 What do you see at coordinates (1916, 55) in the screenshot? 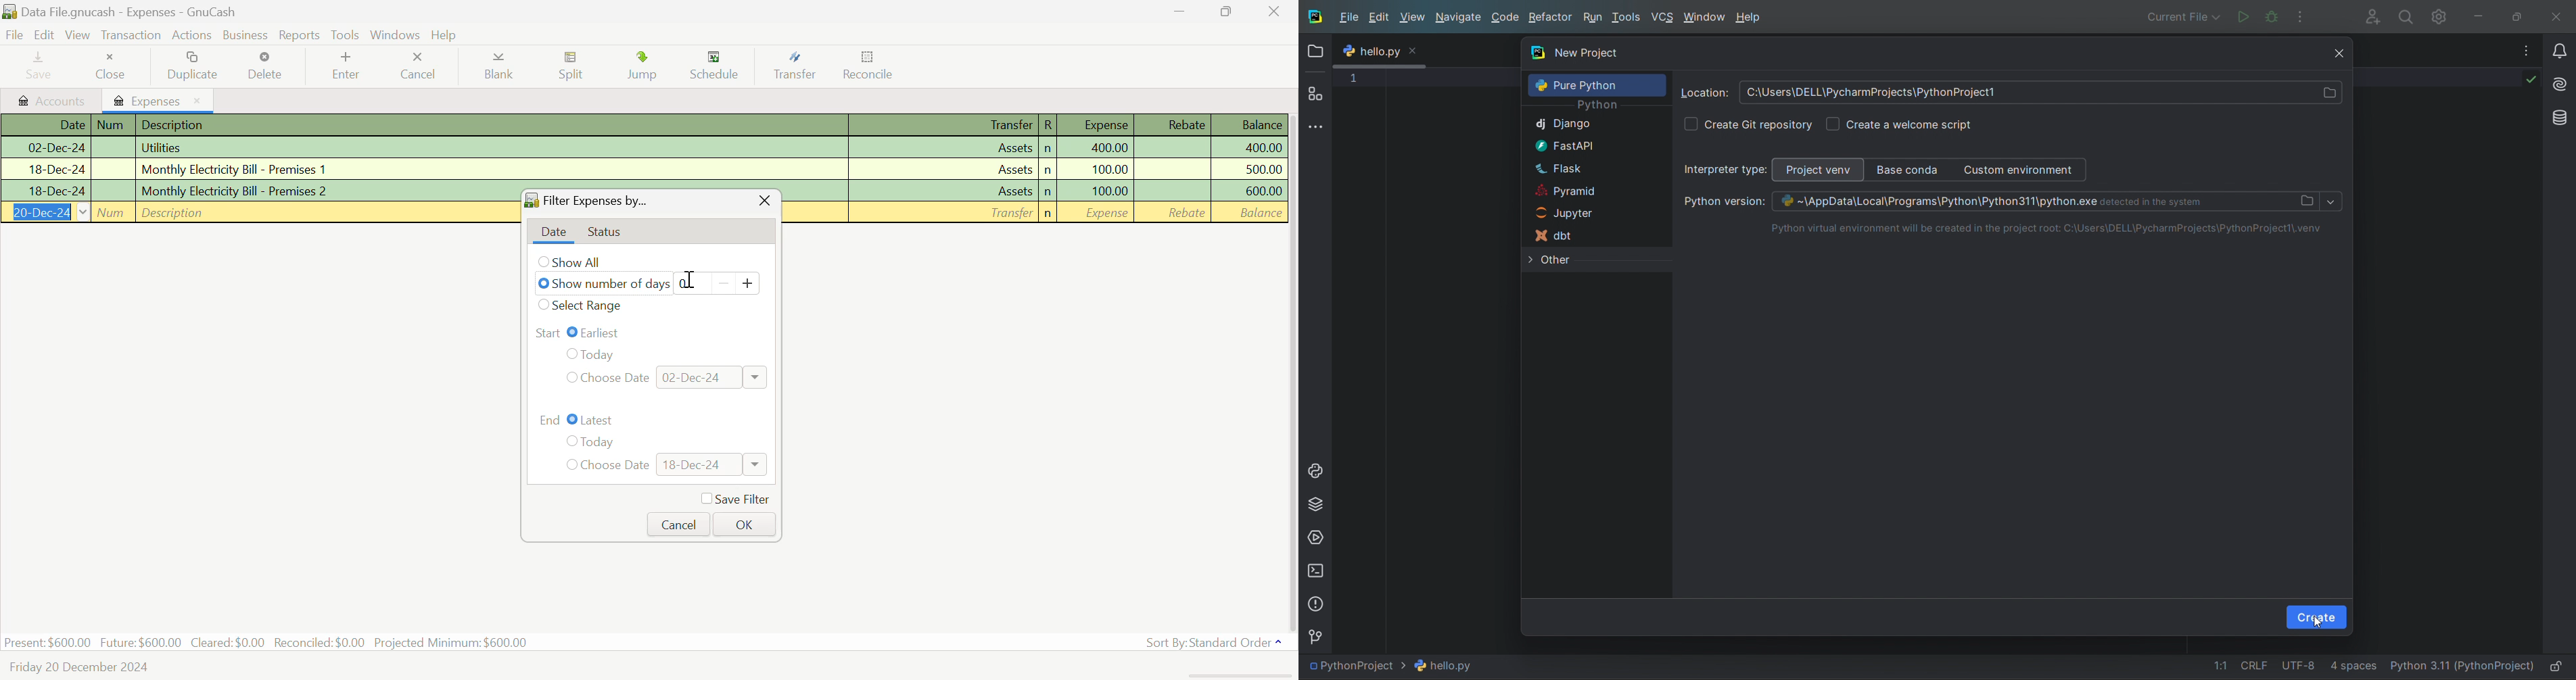
I see `New Project` at bounding box center [1916, 55].